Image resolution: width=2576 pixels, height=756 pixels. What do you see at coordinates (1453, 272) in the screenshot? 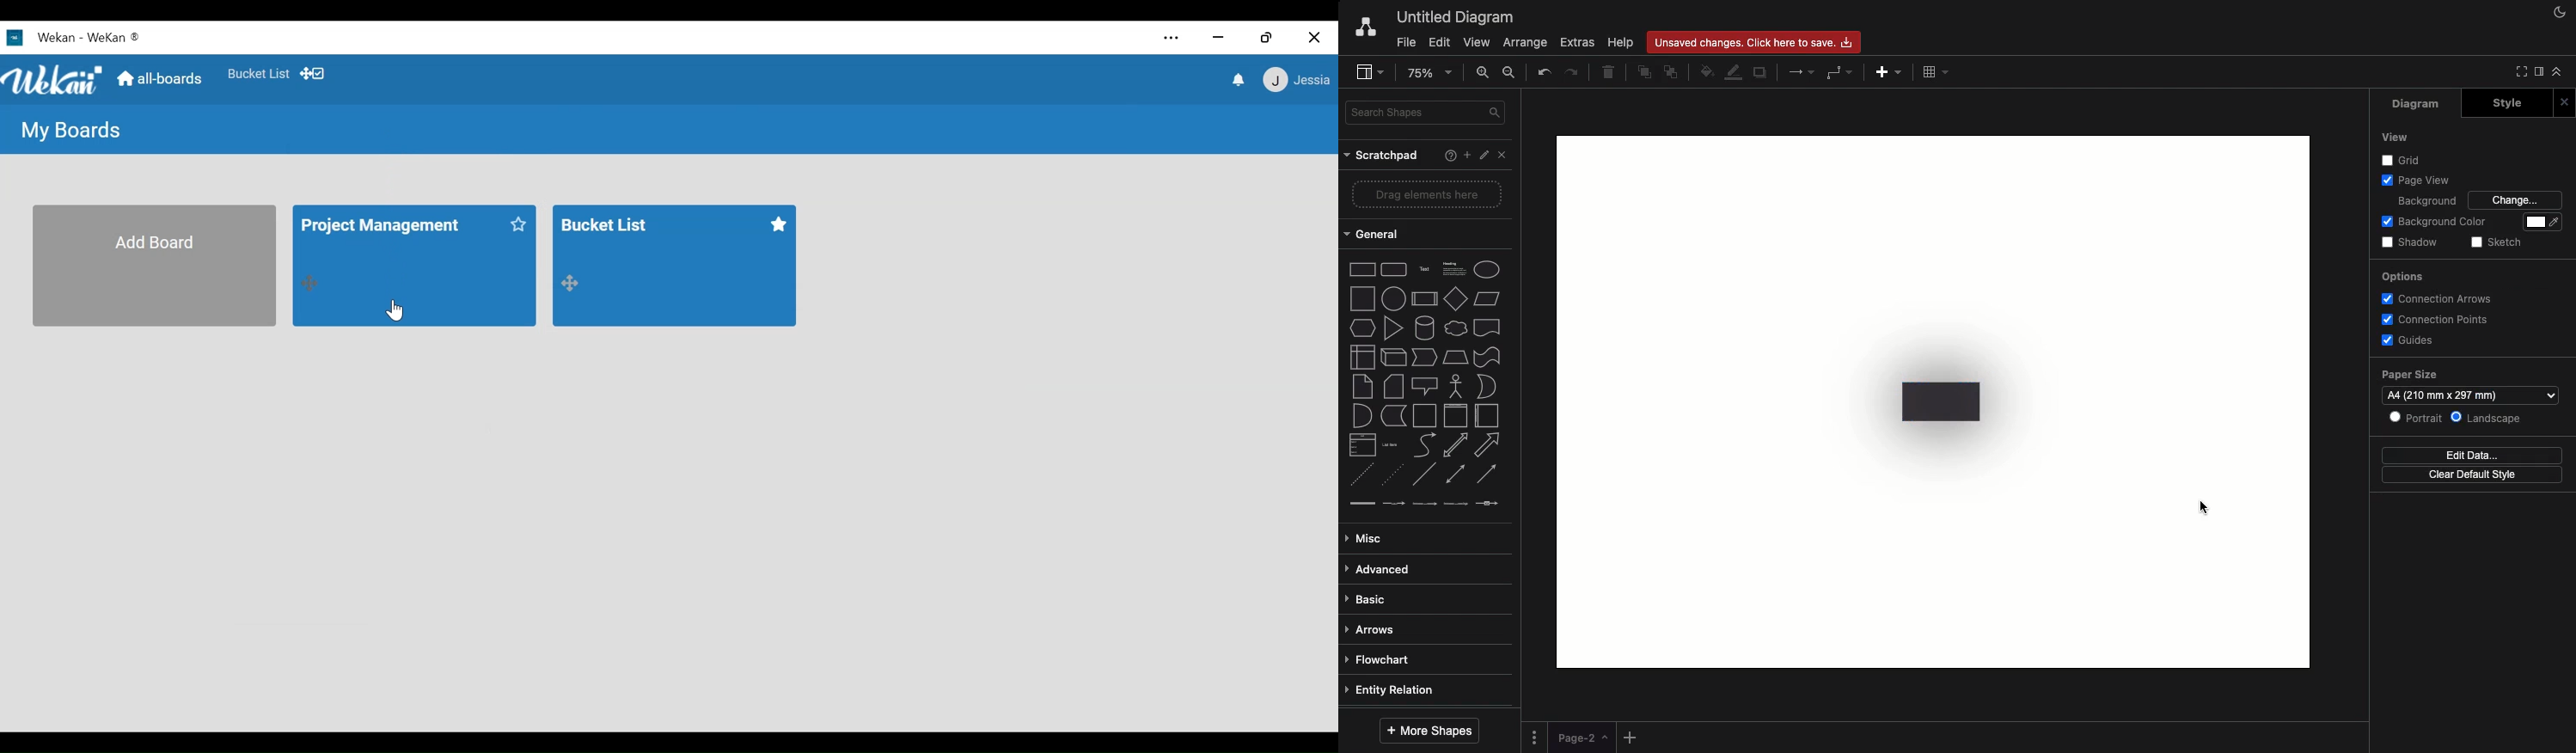
I see `Heading` at bounding box center [1453, 272].